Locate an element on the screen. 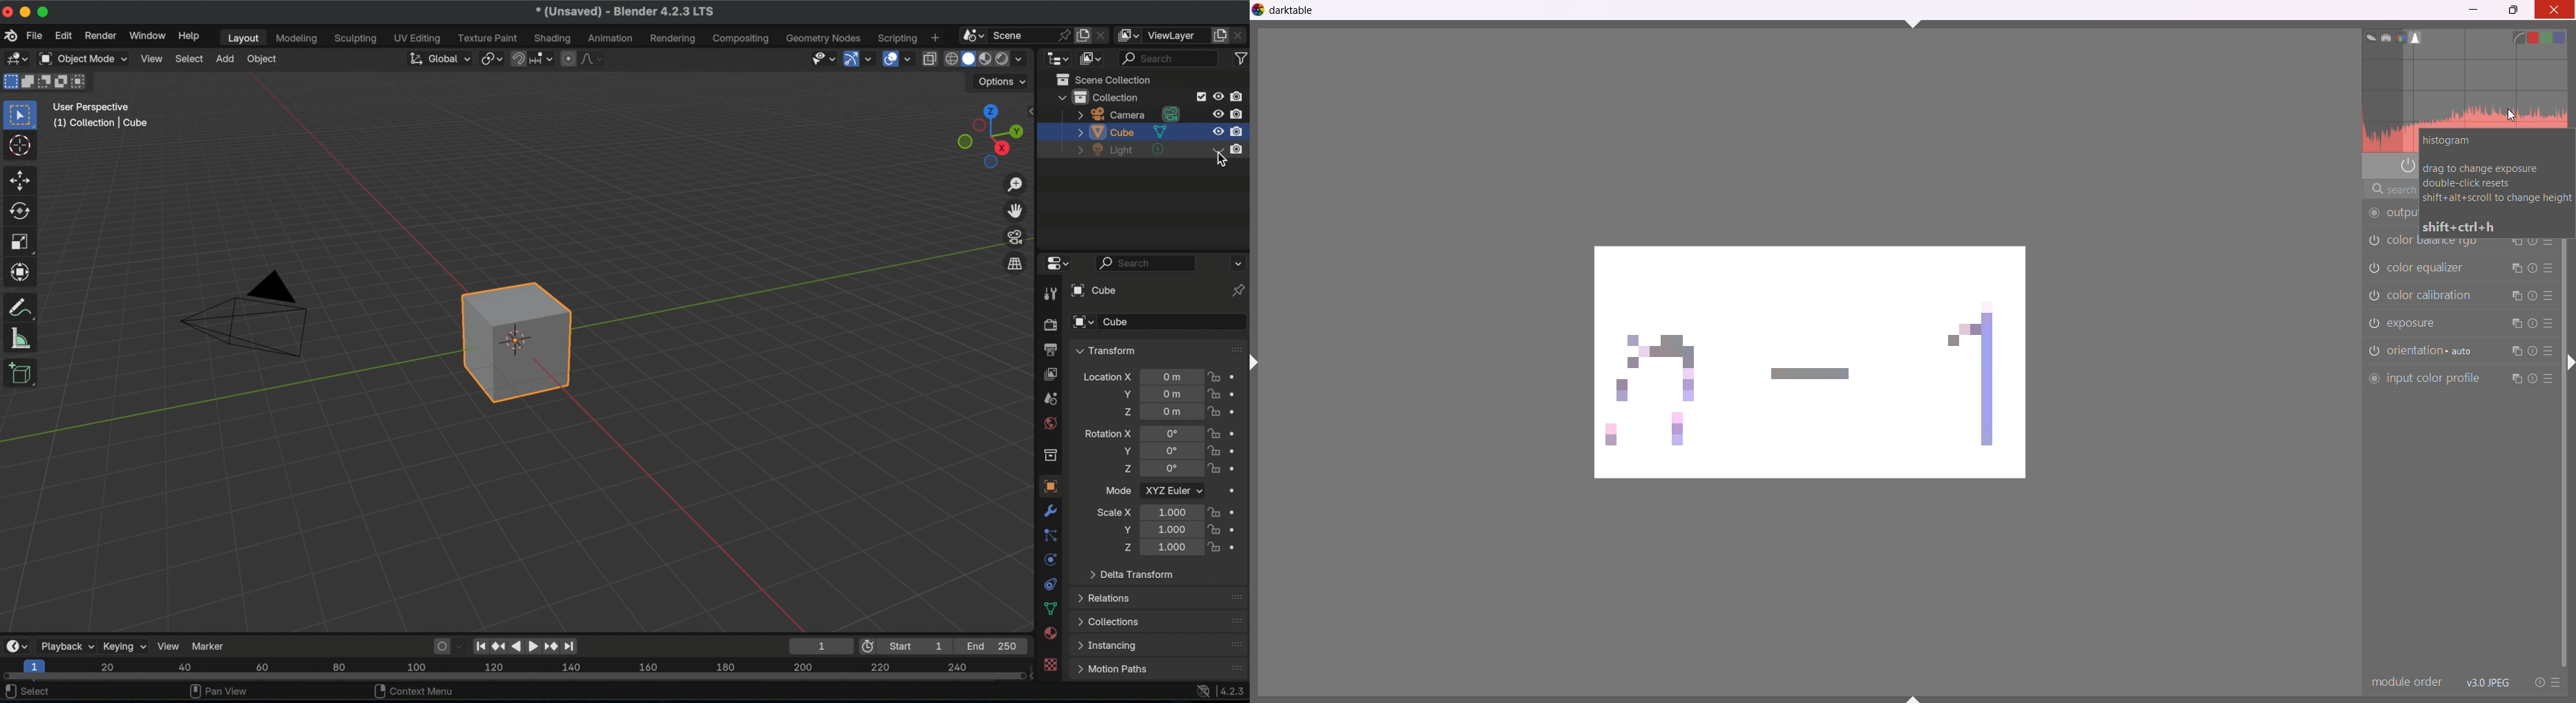 Image resolution: width=2576 pixels, height=728 pixels. transform pivot point is located at coordinates (492, 58).